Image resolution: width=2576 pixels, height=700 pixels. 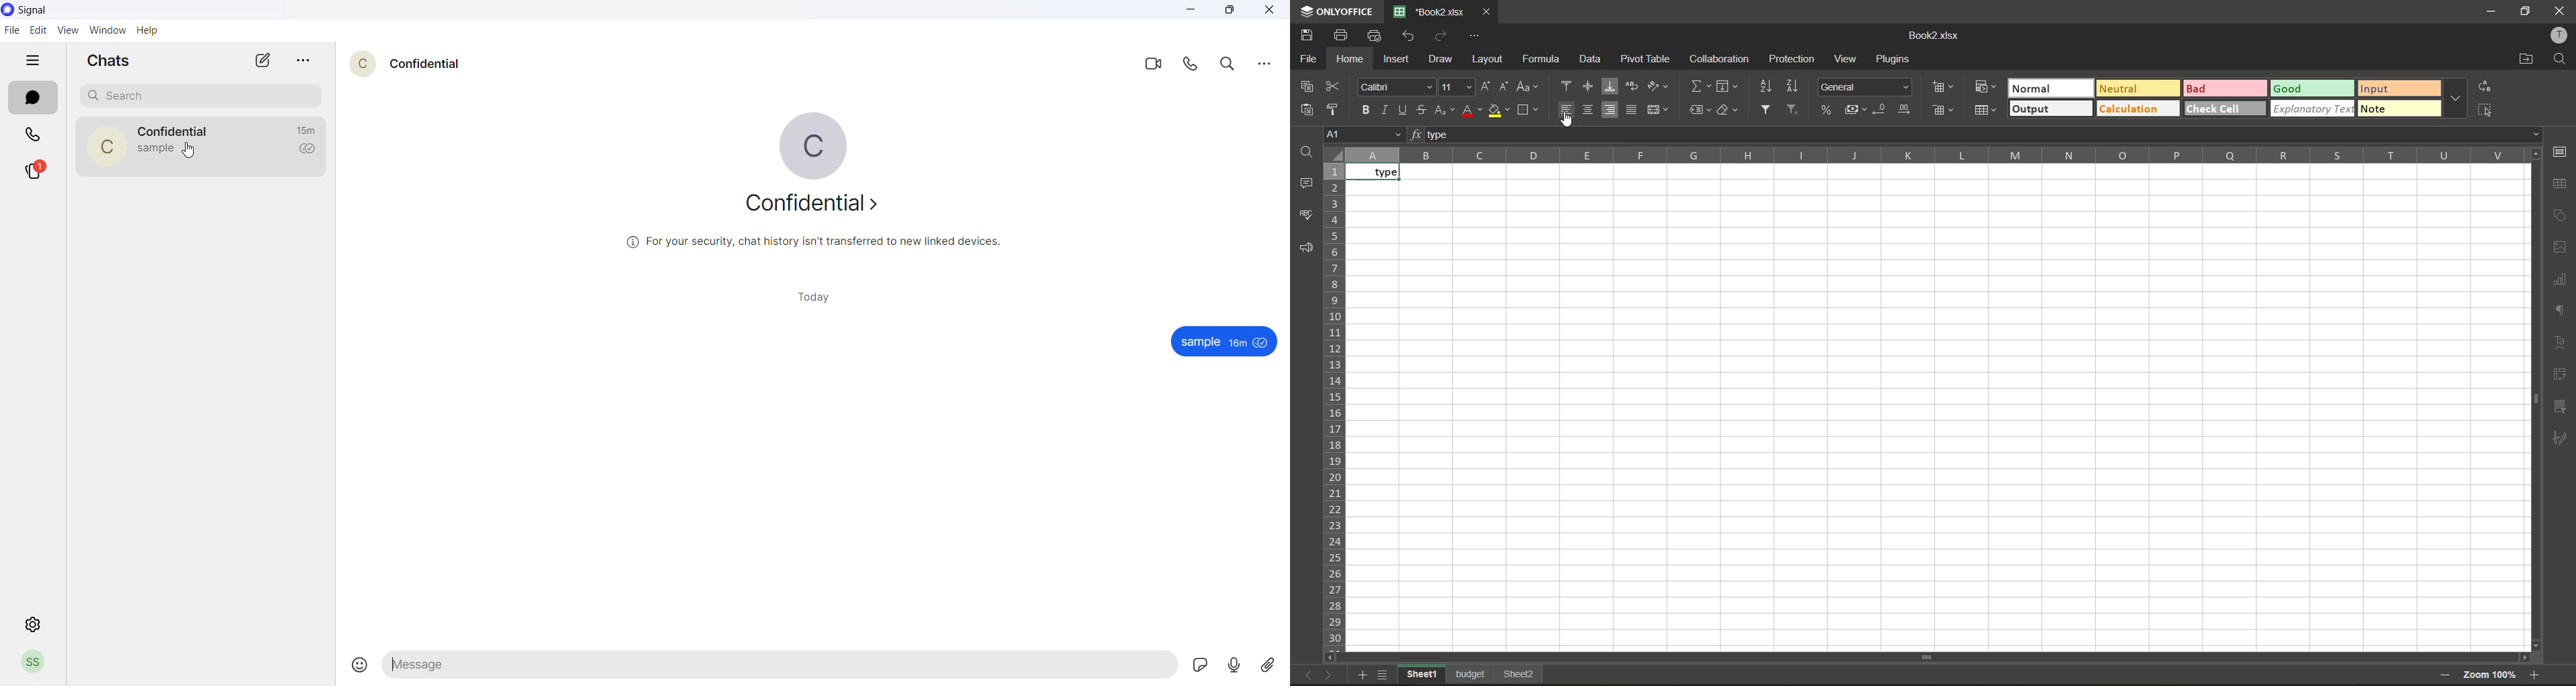 I want to click on chats, so click(x=33, y=98).